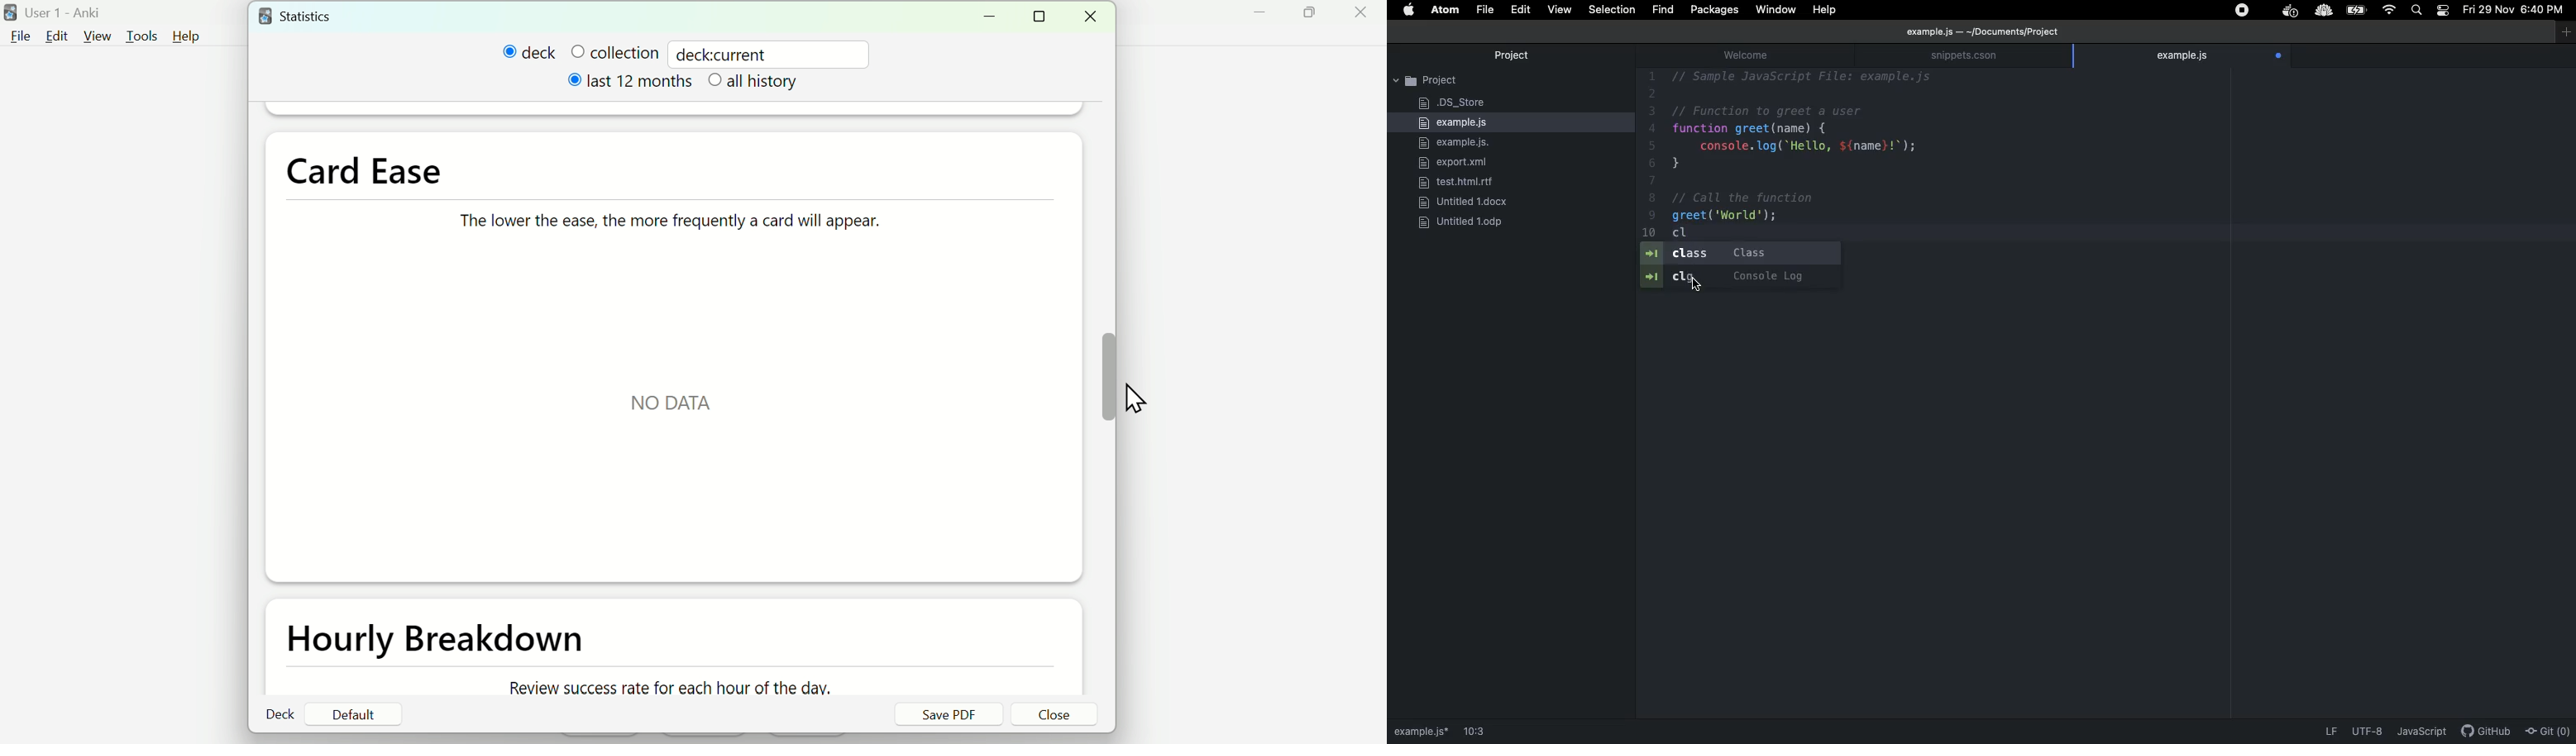 The image size is (2576, 756). Describe the element at coordinates (676, 404) in the screenshot. I see `NoData` at that location.